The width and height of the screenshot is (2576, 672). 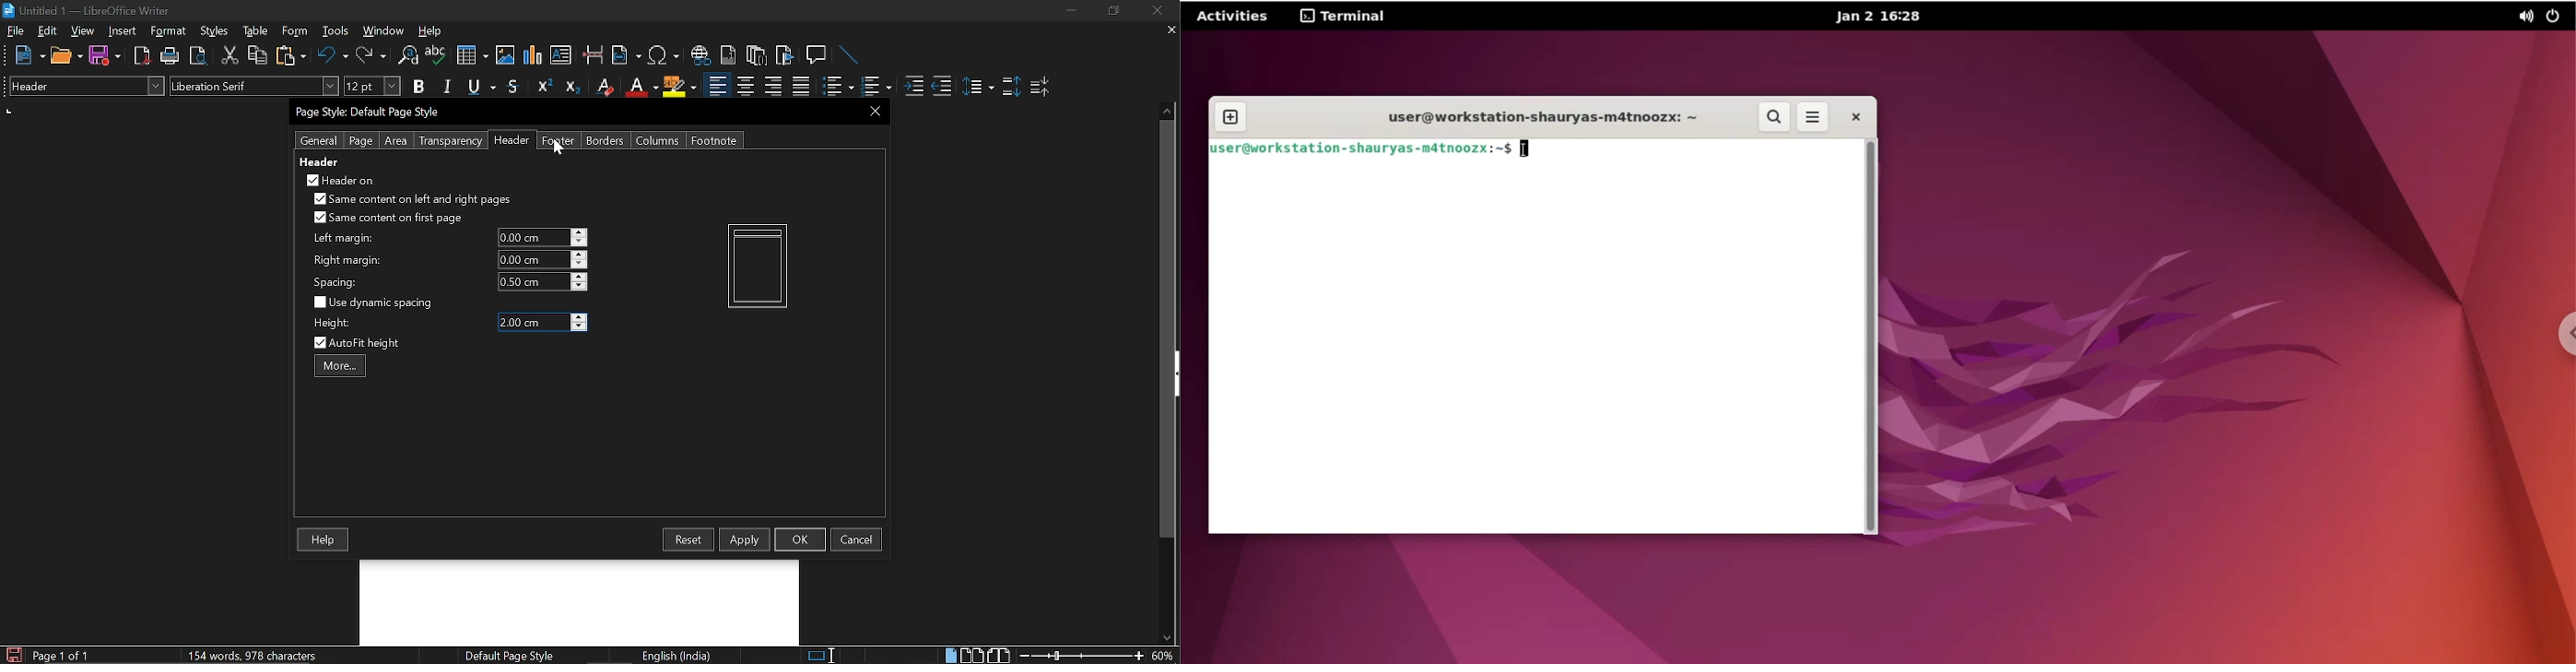 I want to click on export as PDF, so click(x=143, y=57).